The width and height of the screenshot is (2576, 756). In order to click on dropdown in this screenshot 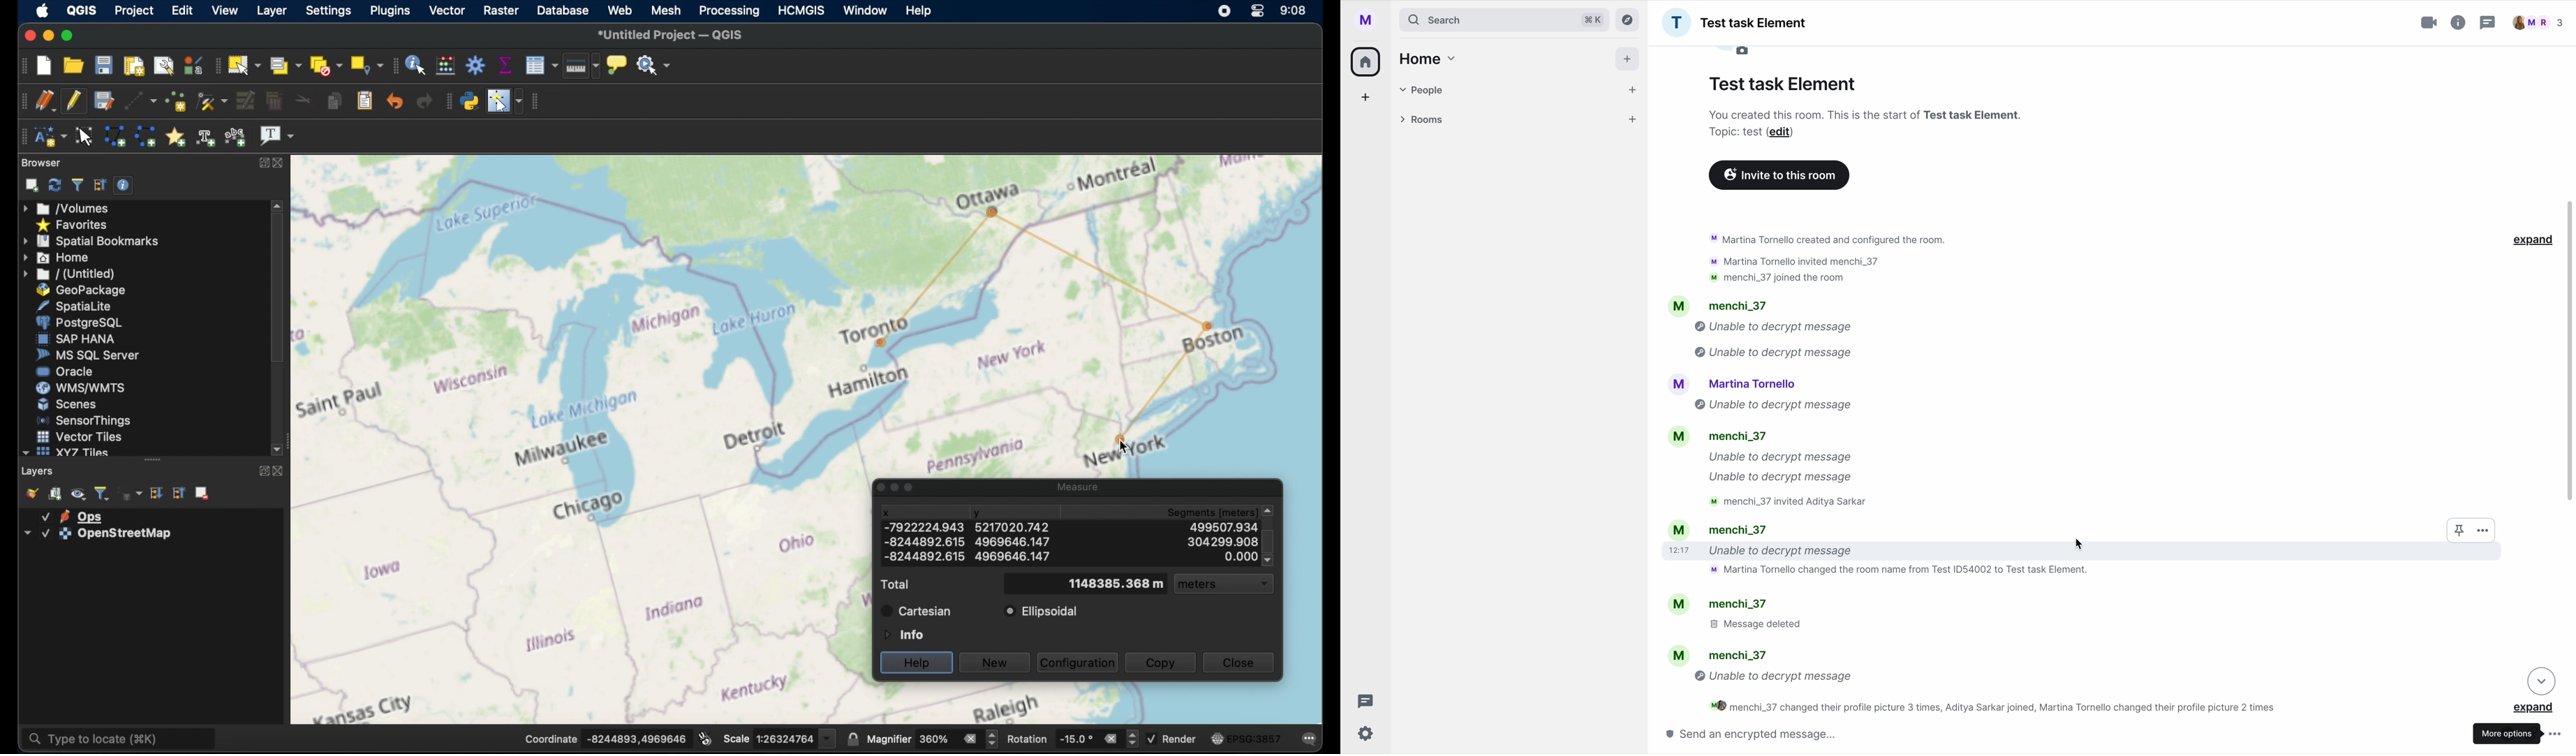, I will do `click(2542, 681)`.